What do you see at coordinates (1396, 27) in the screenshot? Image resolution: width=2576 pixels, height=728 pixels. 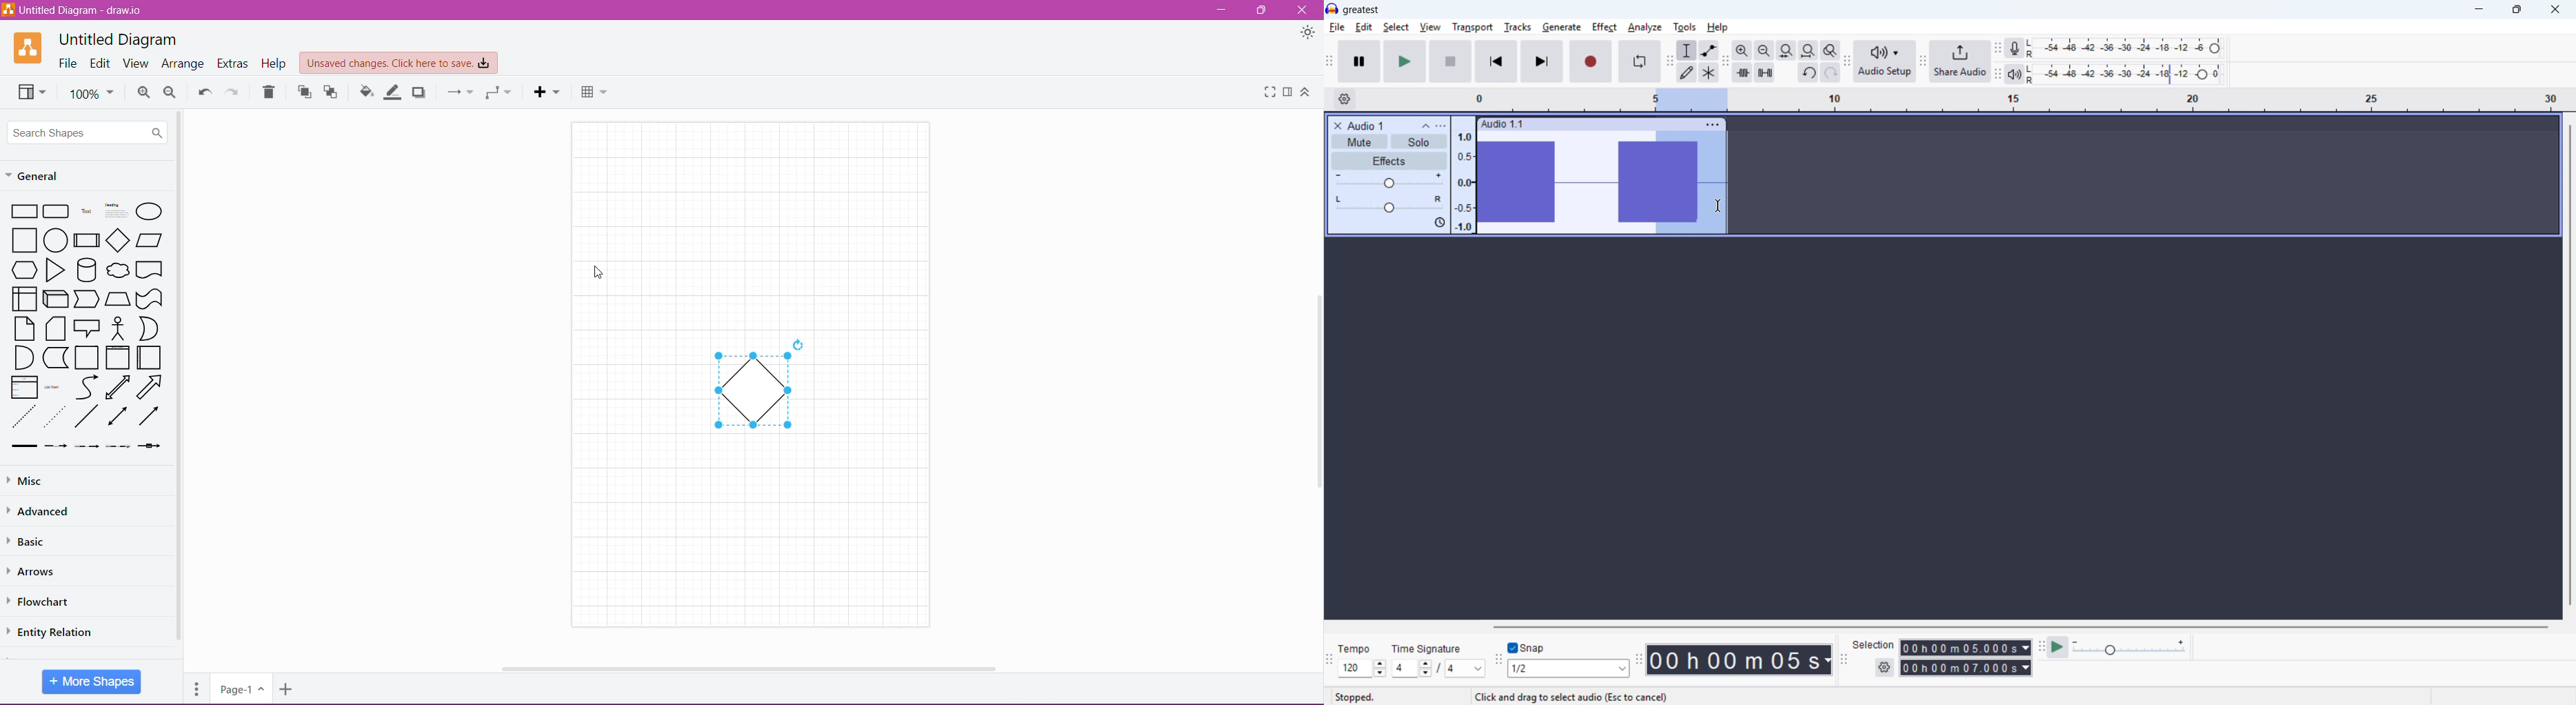 I see `select` at bounding box center [1396, 27].